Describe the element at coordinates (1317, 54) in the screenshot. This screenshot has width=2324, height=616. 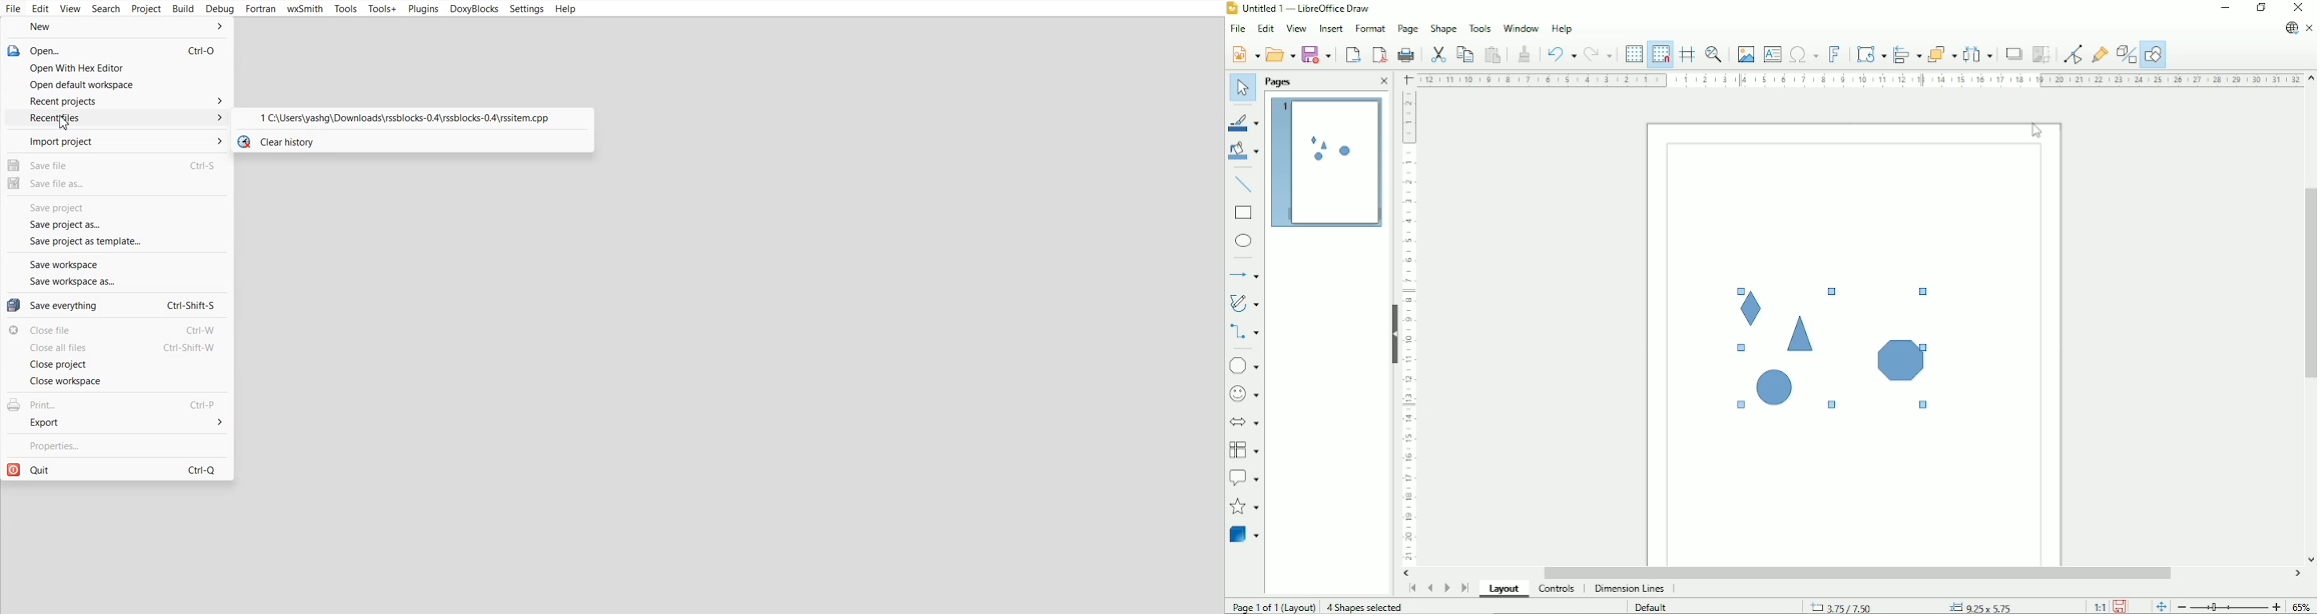
I see `Save` at that location.